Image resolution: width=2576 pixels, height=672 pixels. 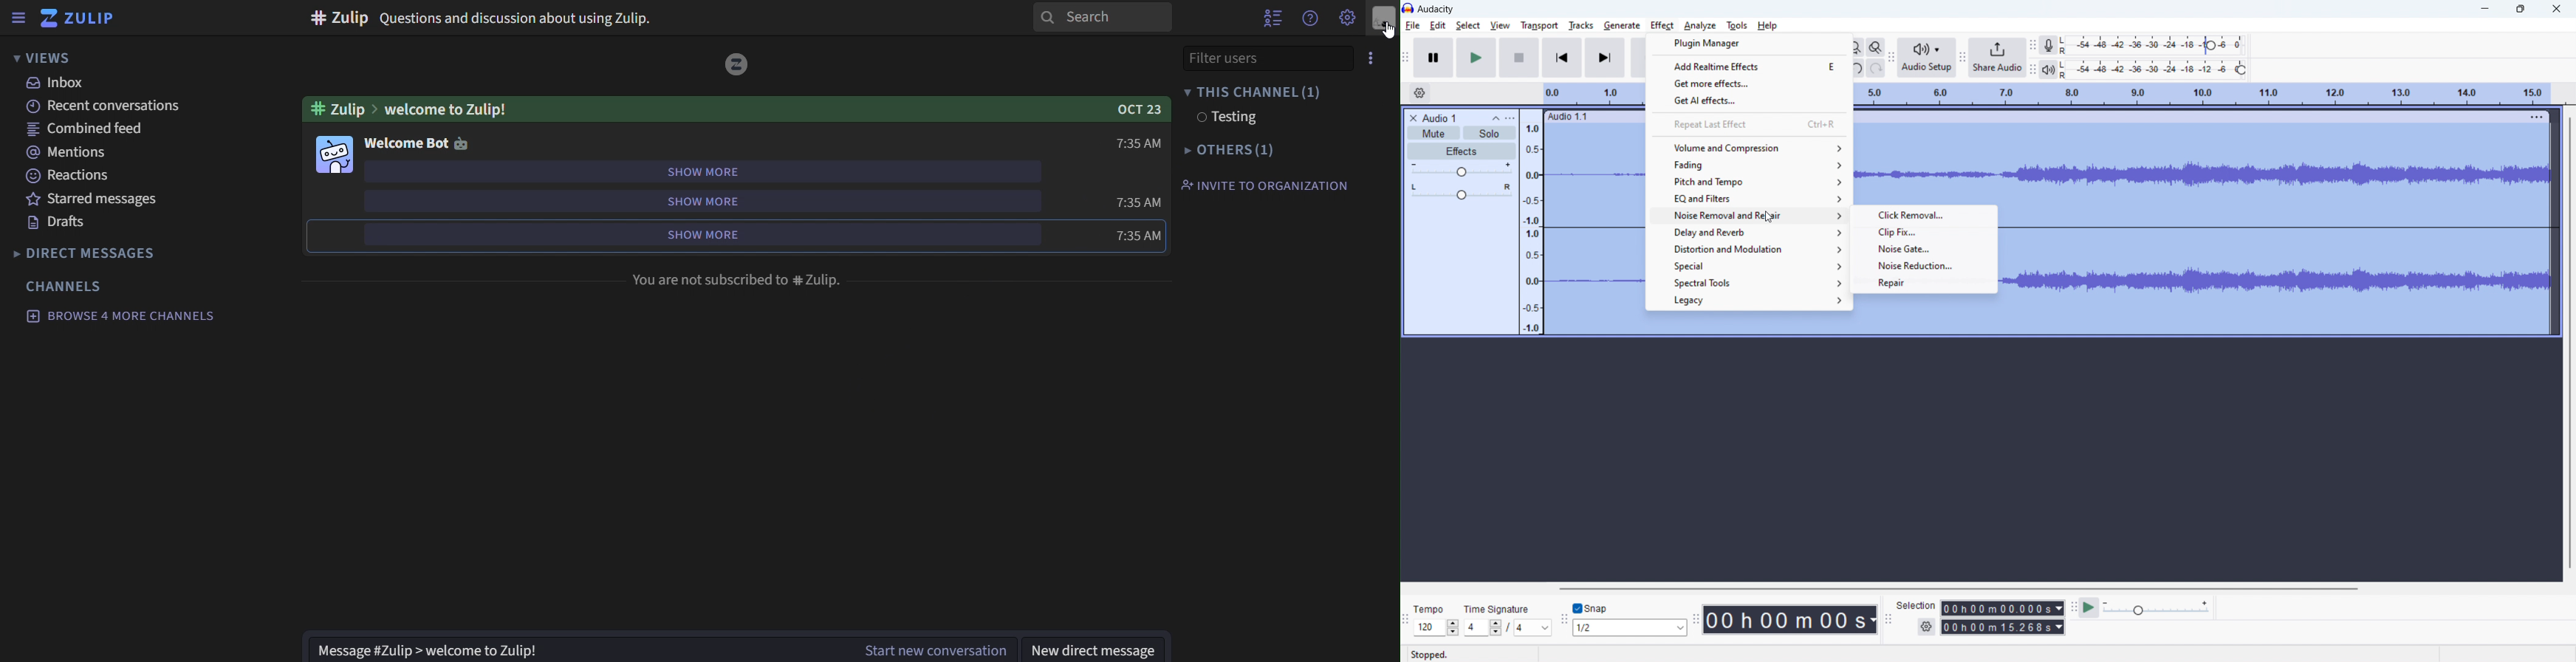 What do you see at coordinates (1438, 118) in the screenshot?
I see `title` at bounding box center [1438, 118].